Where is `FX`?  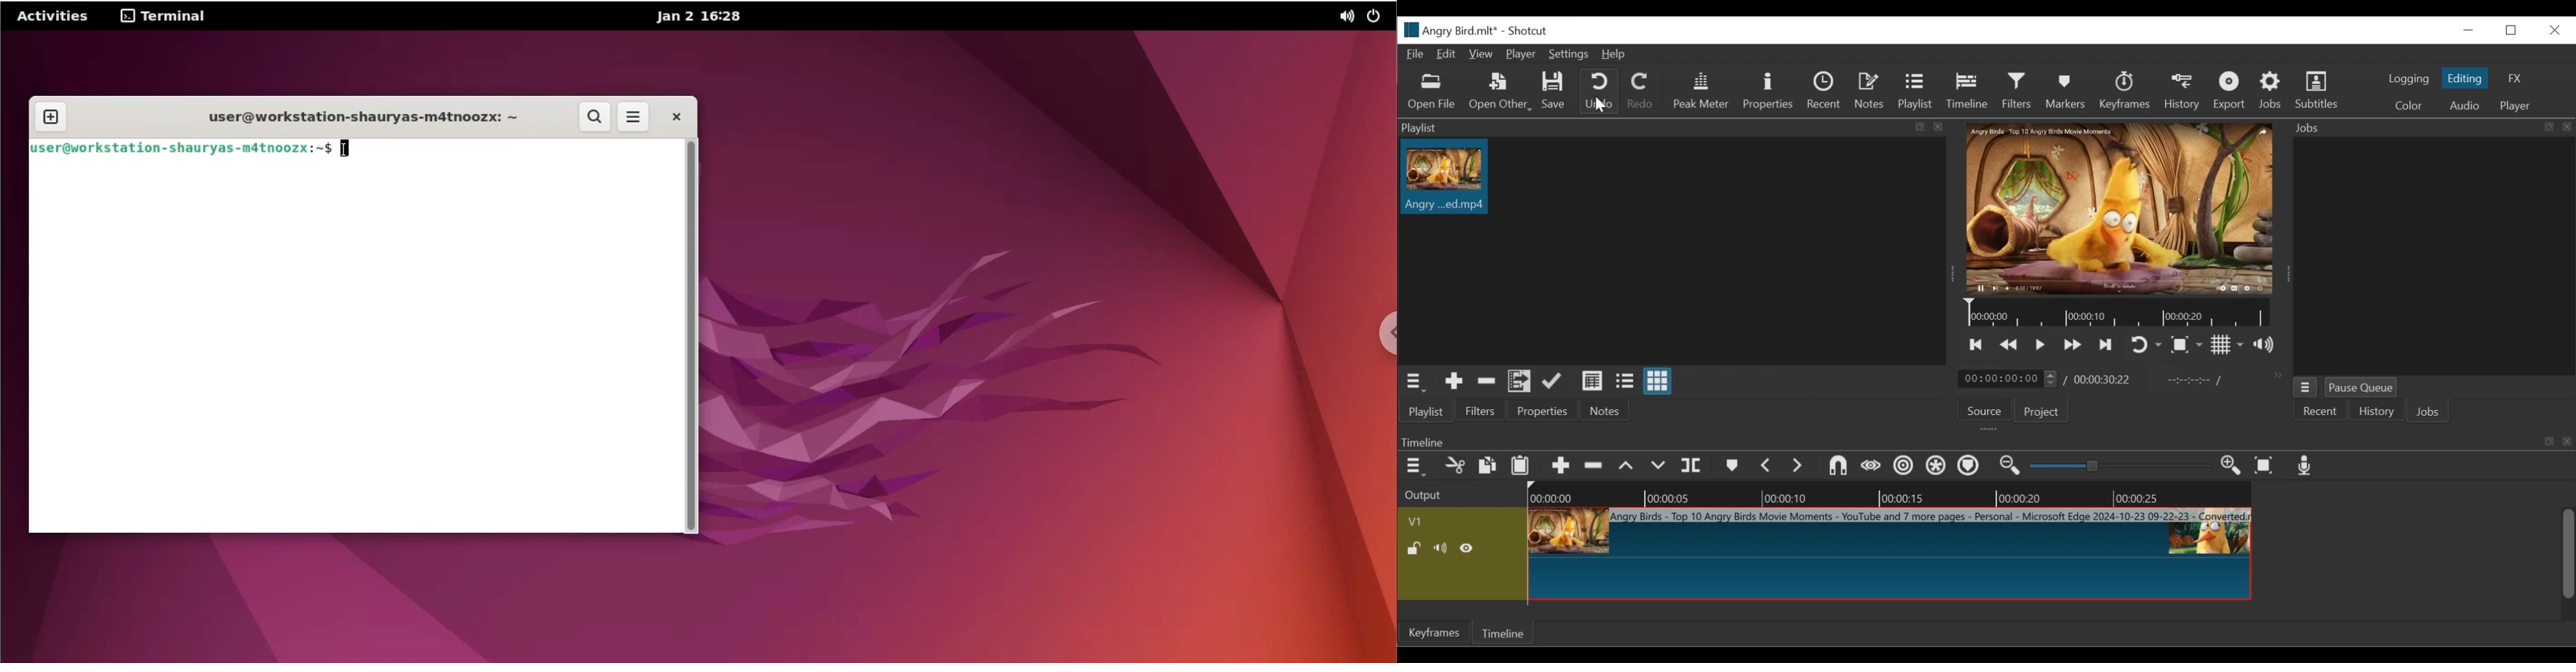 FX is located at coordinates (2513, 78).